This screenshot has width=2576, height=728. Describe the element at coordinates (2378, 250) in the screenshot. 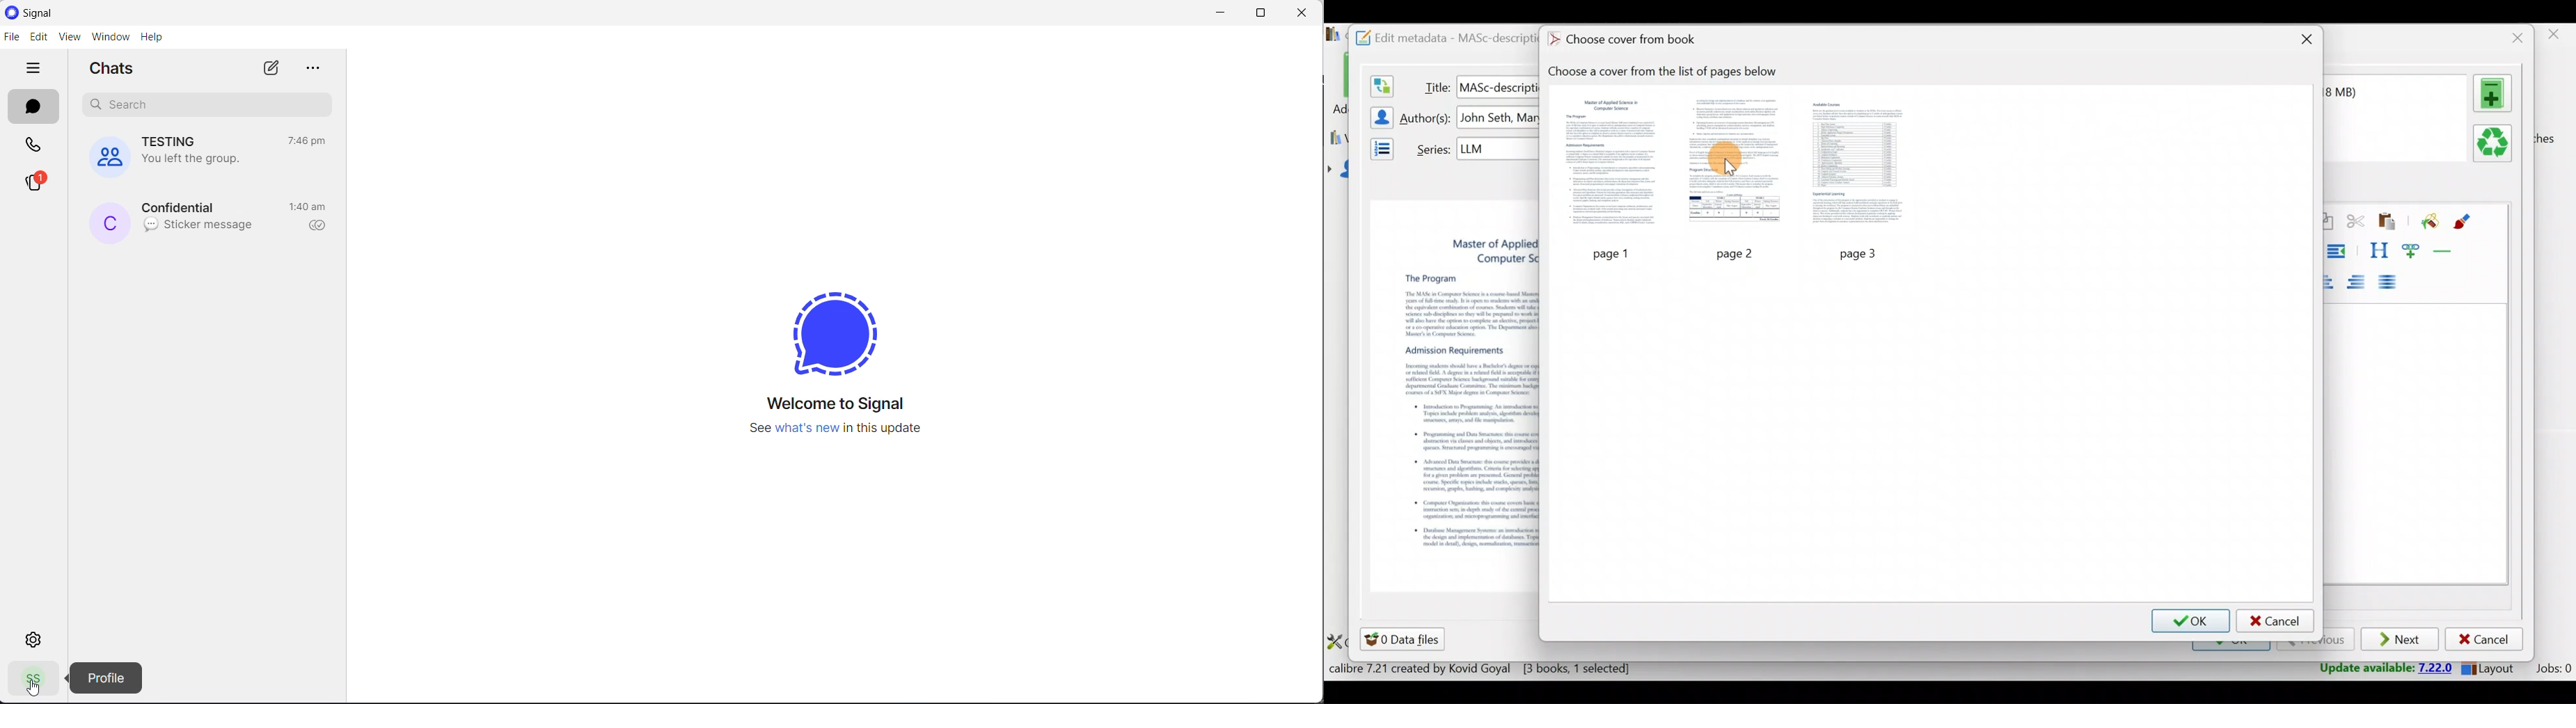

I see `Style` at that location.